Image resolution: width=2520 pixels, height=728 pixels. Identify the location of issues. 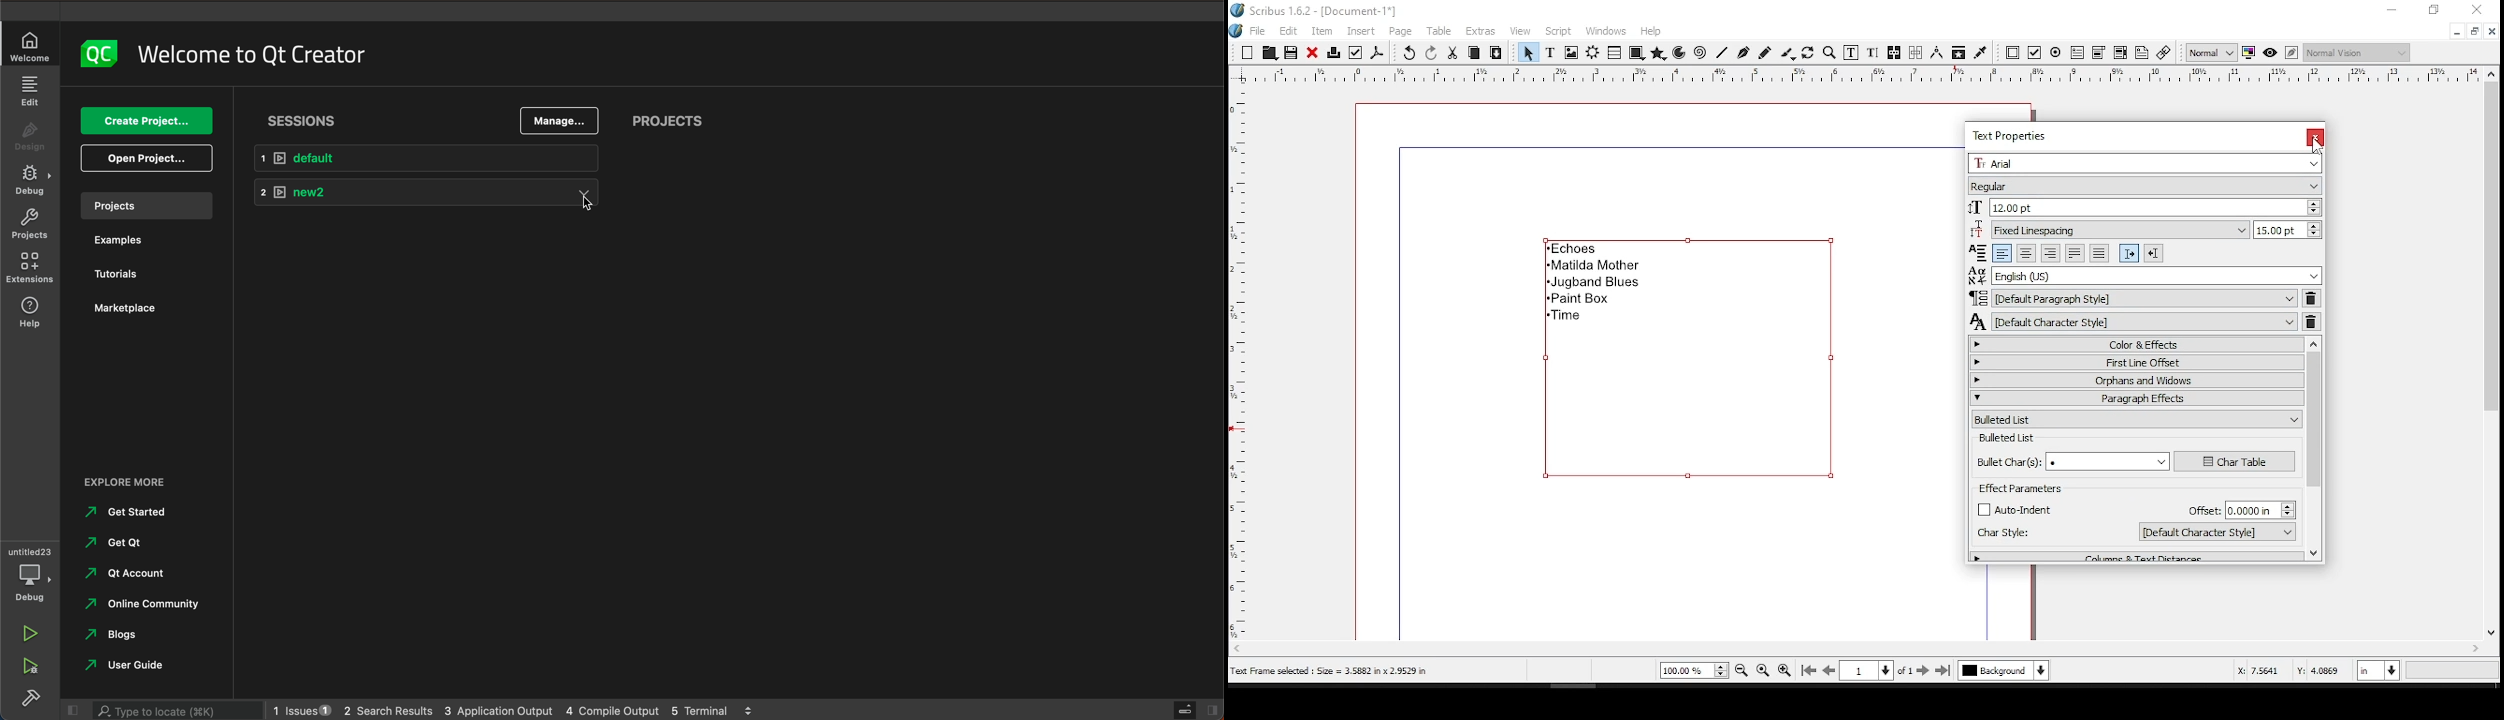
(301, 709).